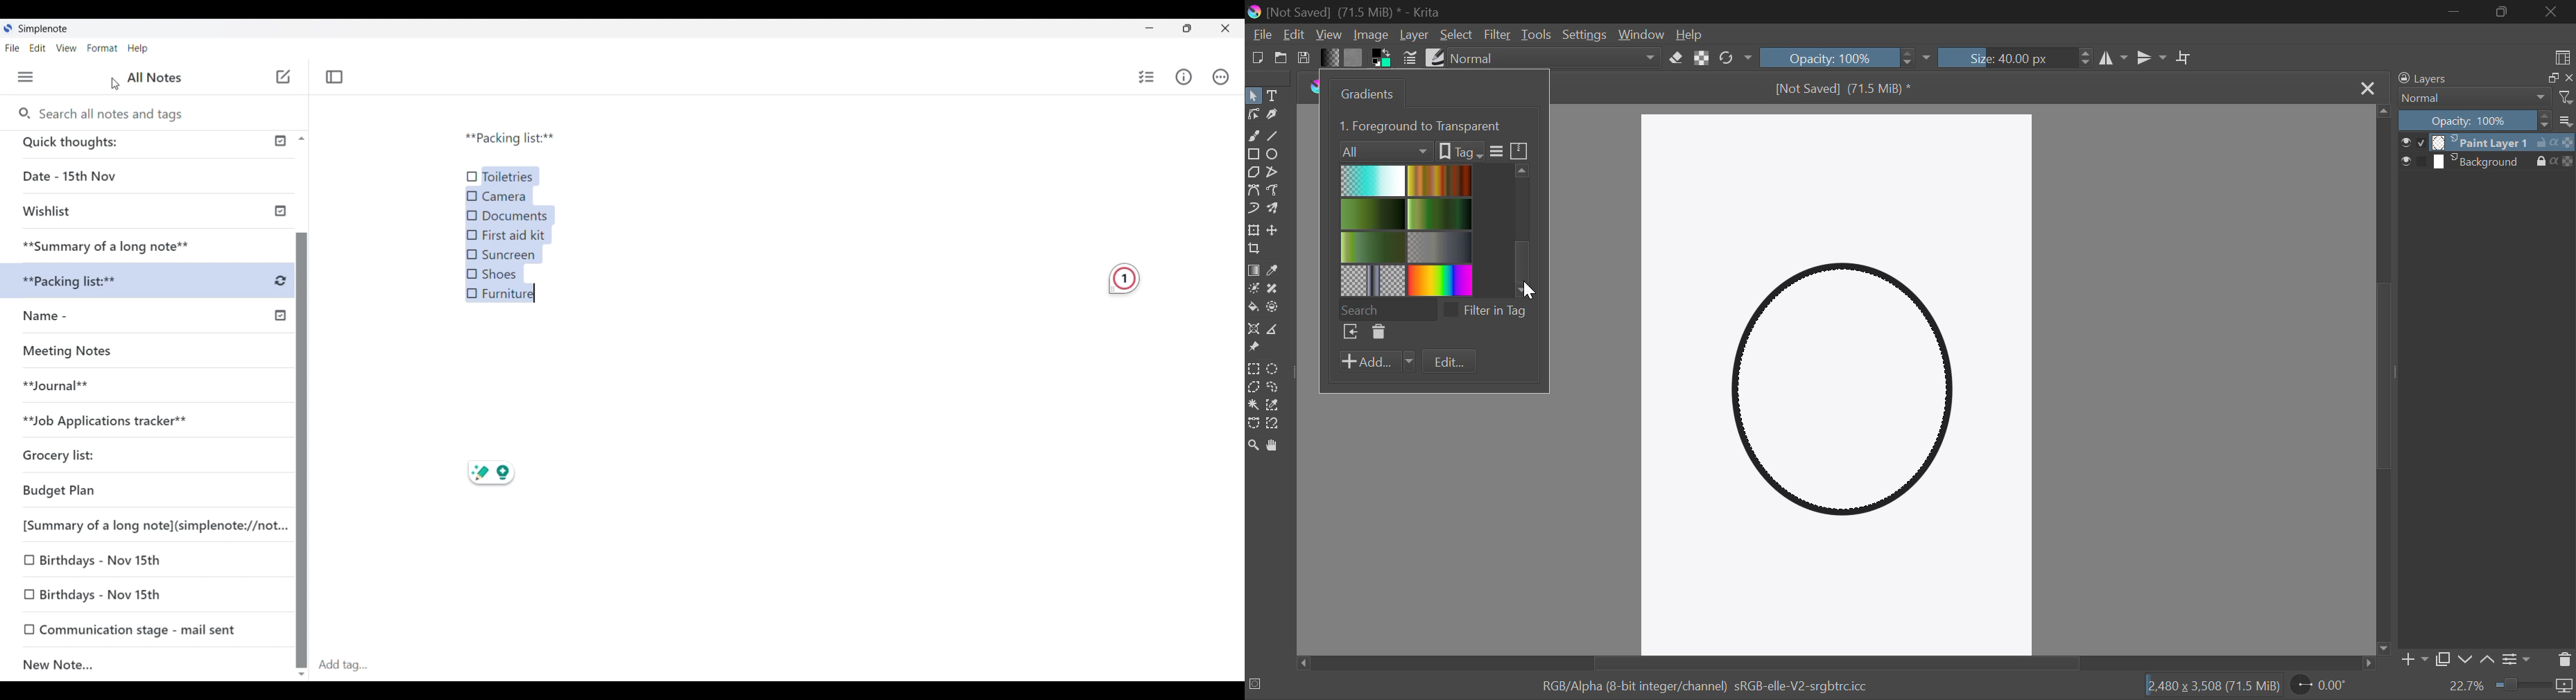 Image resolution: width=2576 pixels, height=700 pixels. Describe the element at coordinates (1254, 96) in the screenshot. I see `Select` at that location.